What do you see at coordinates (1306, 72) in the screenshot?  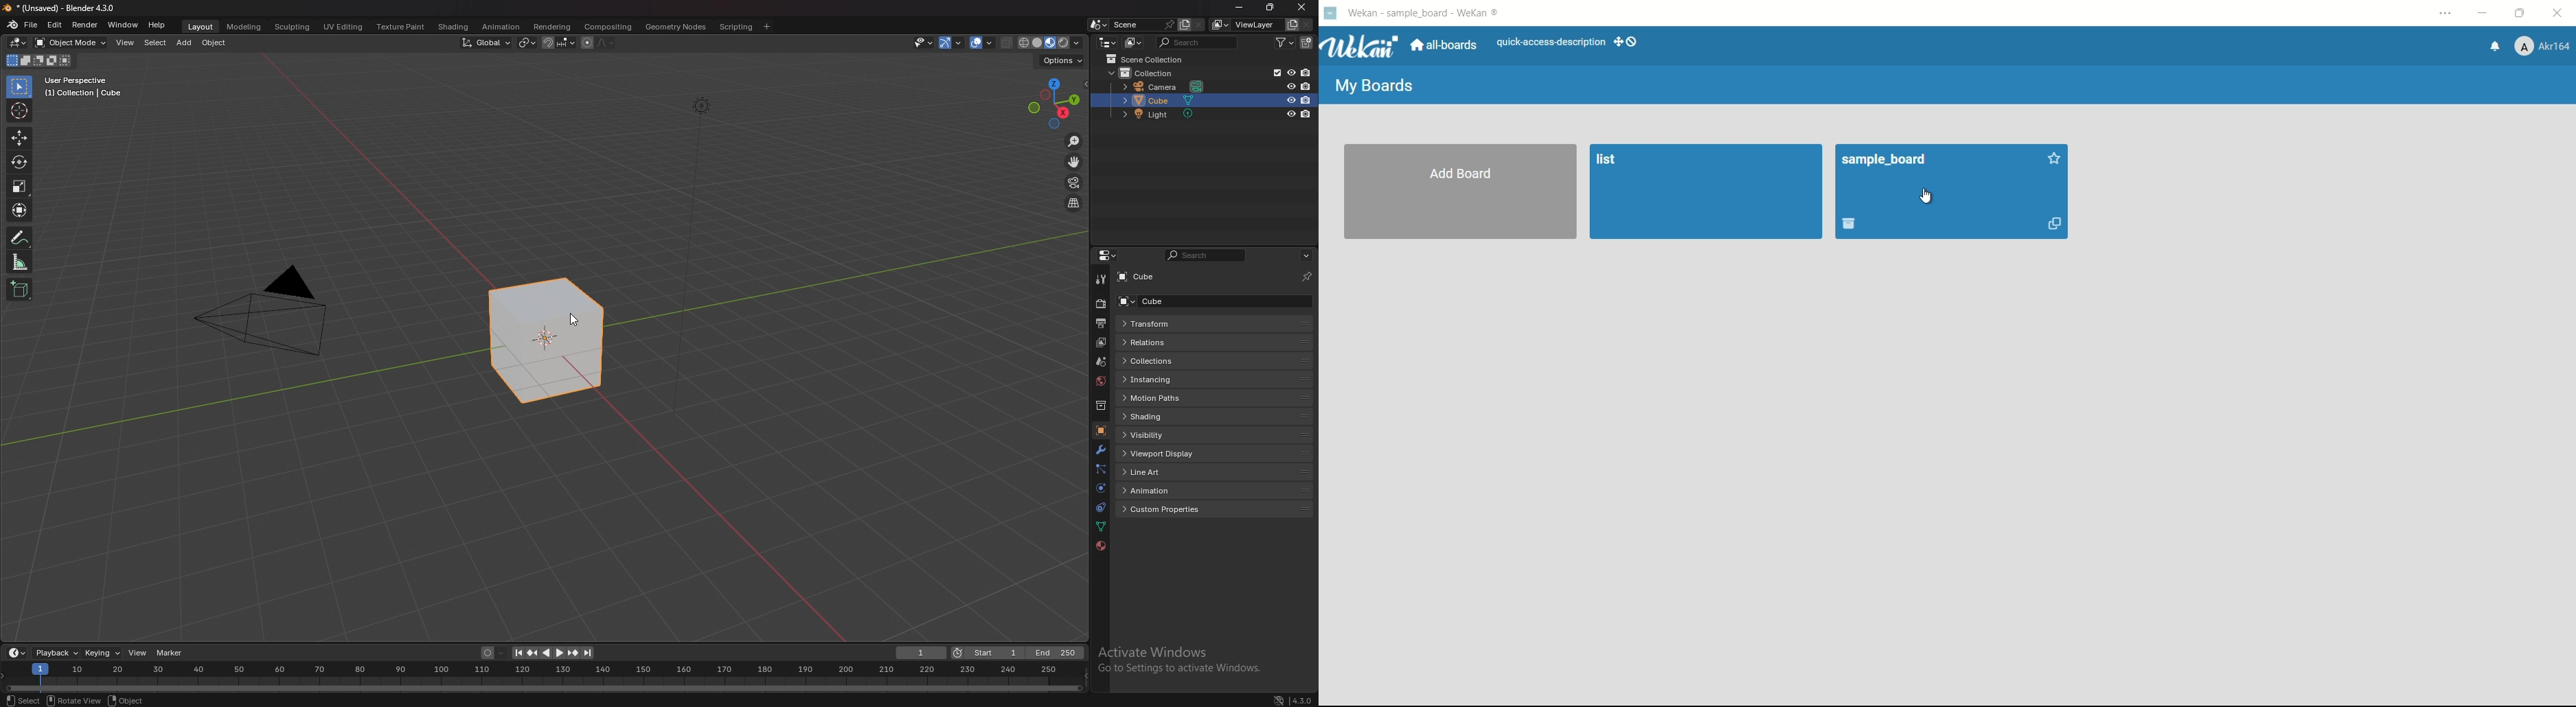 I see `disable in renders` at bounding box center [1306, 72].